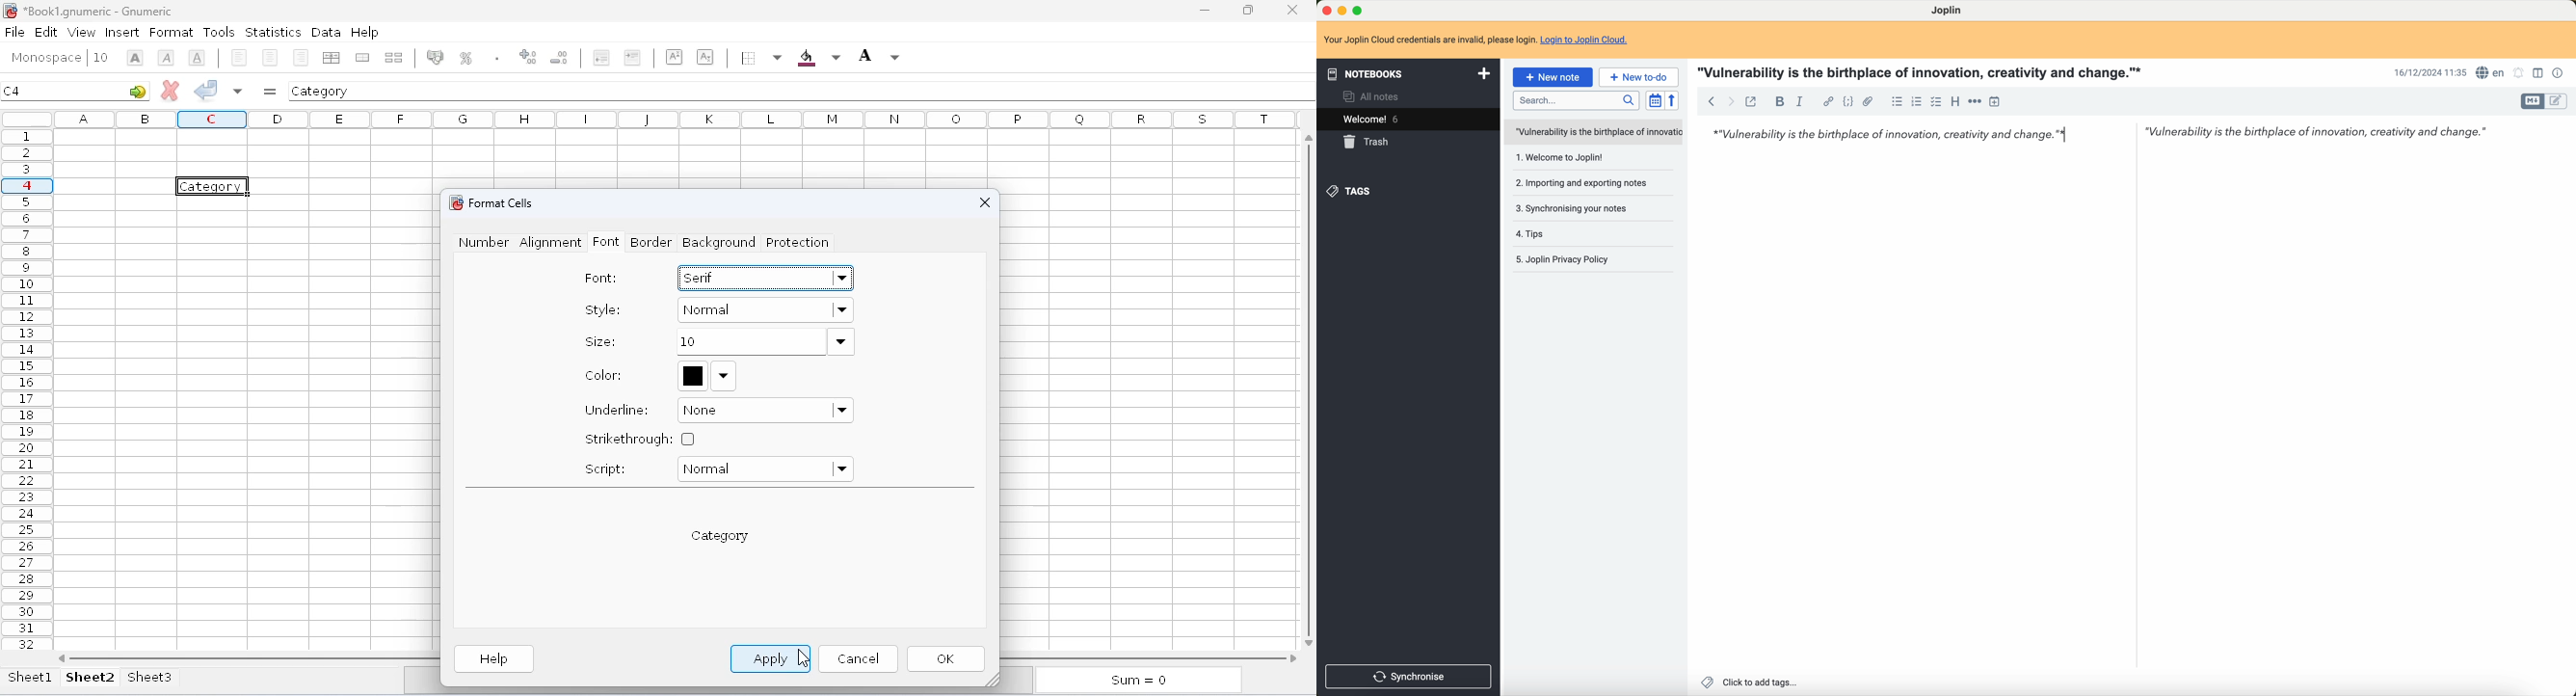  Describe the element at coordinates (1712, 102) in the screenshot. I see `back` at that location.